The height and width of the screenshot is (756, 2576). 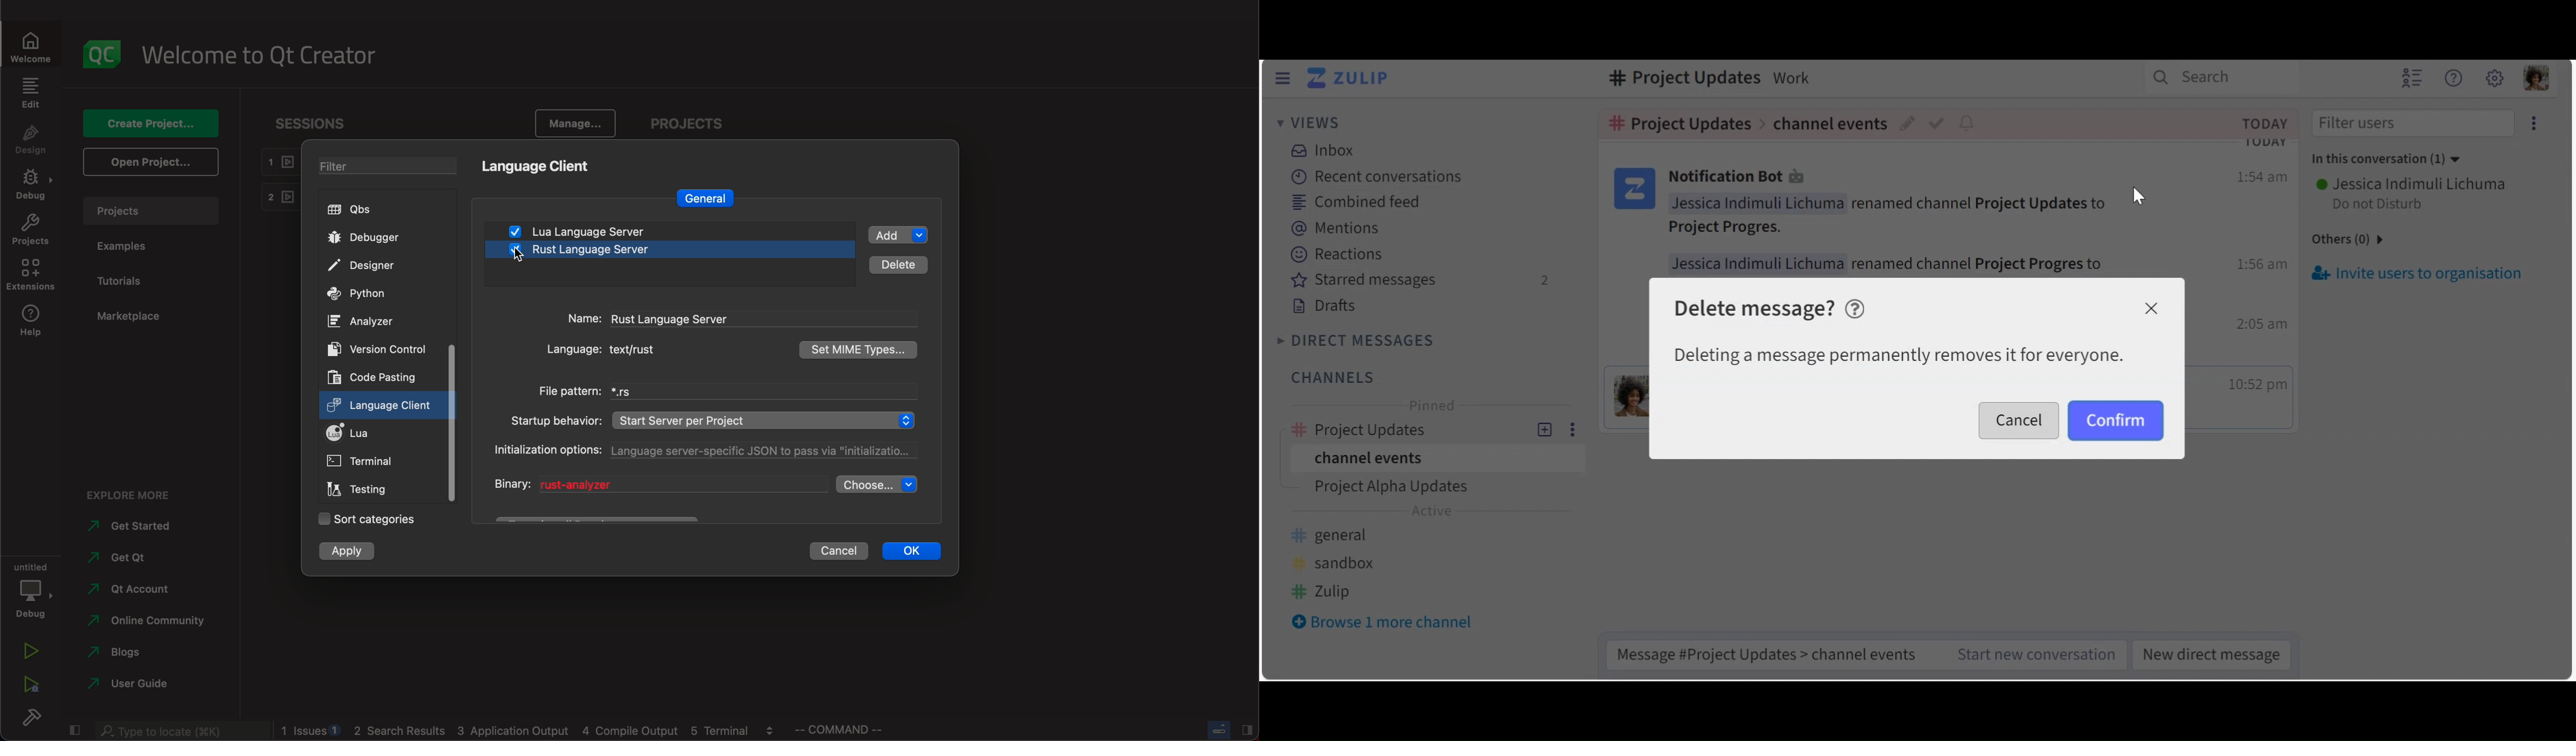 I want to click on Combined feed, so click(x=1355, y=203).